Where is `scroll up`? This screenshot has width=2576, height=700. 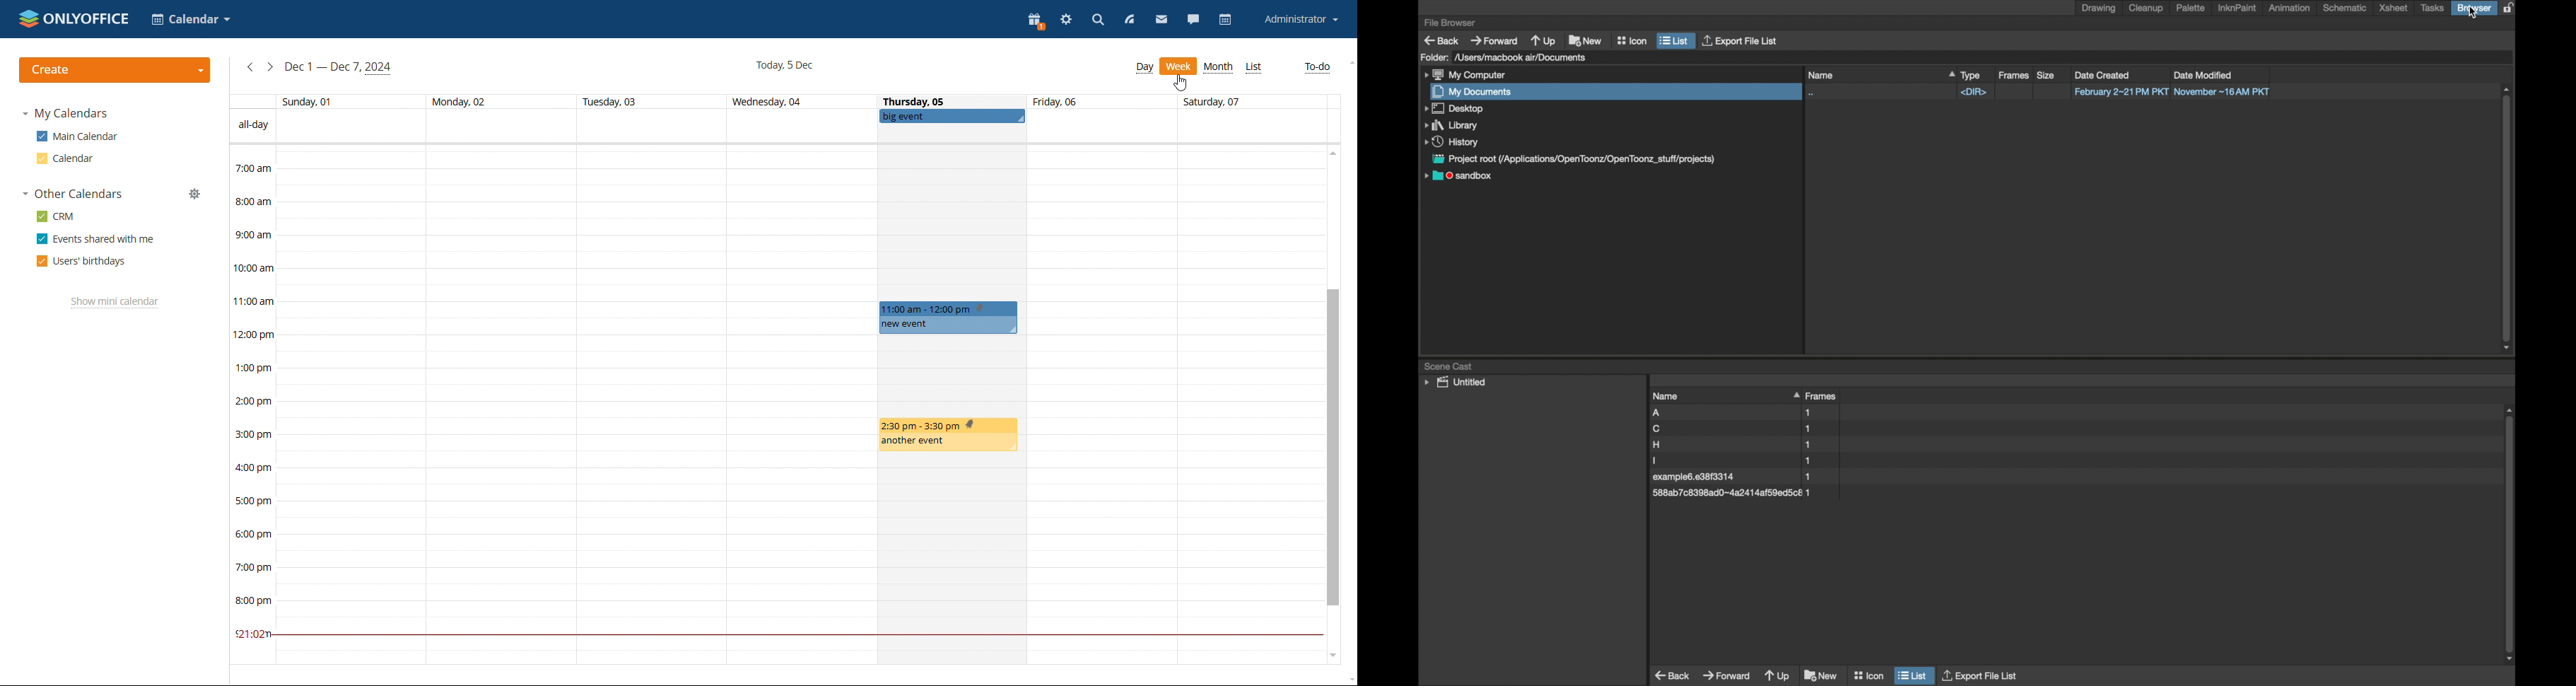 scroll up is located at coordinates (1331, 153).